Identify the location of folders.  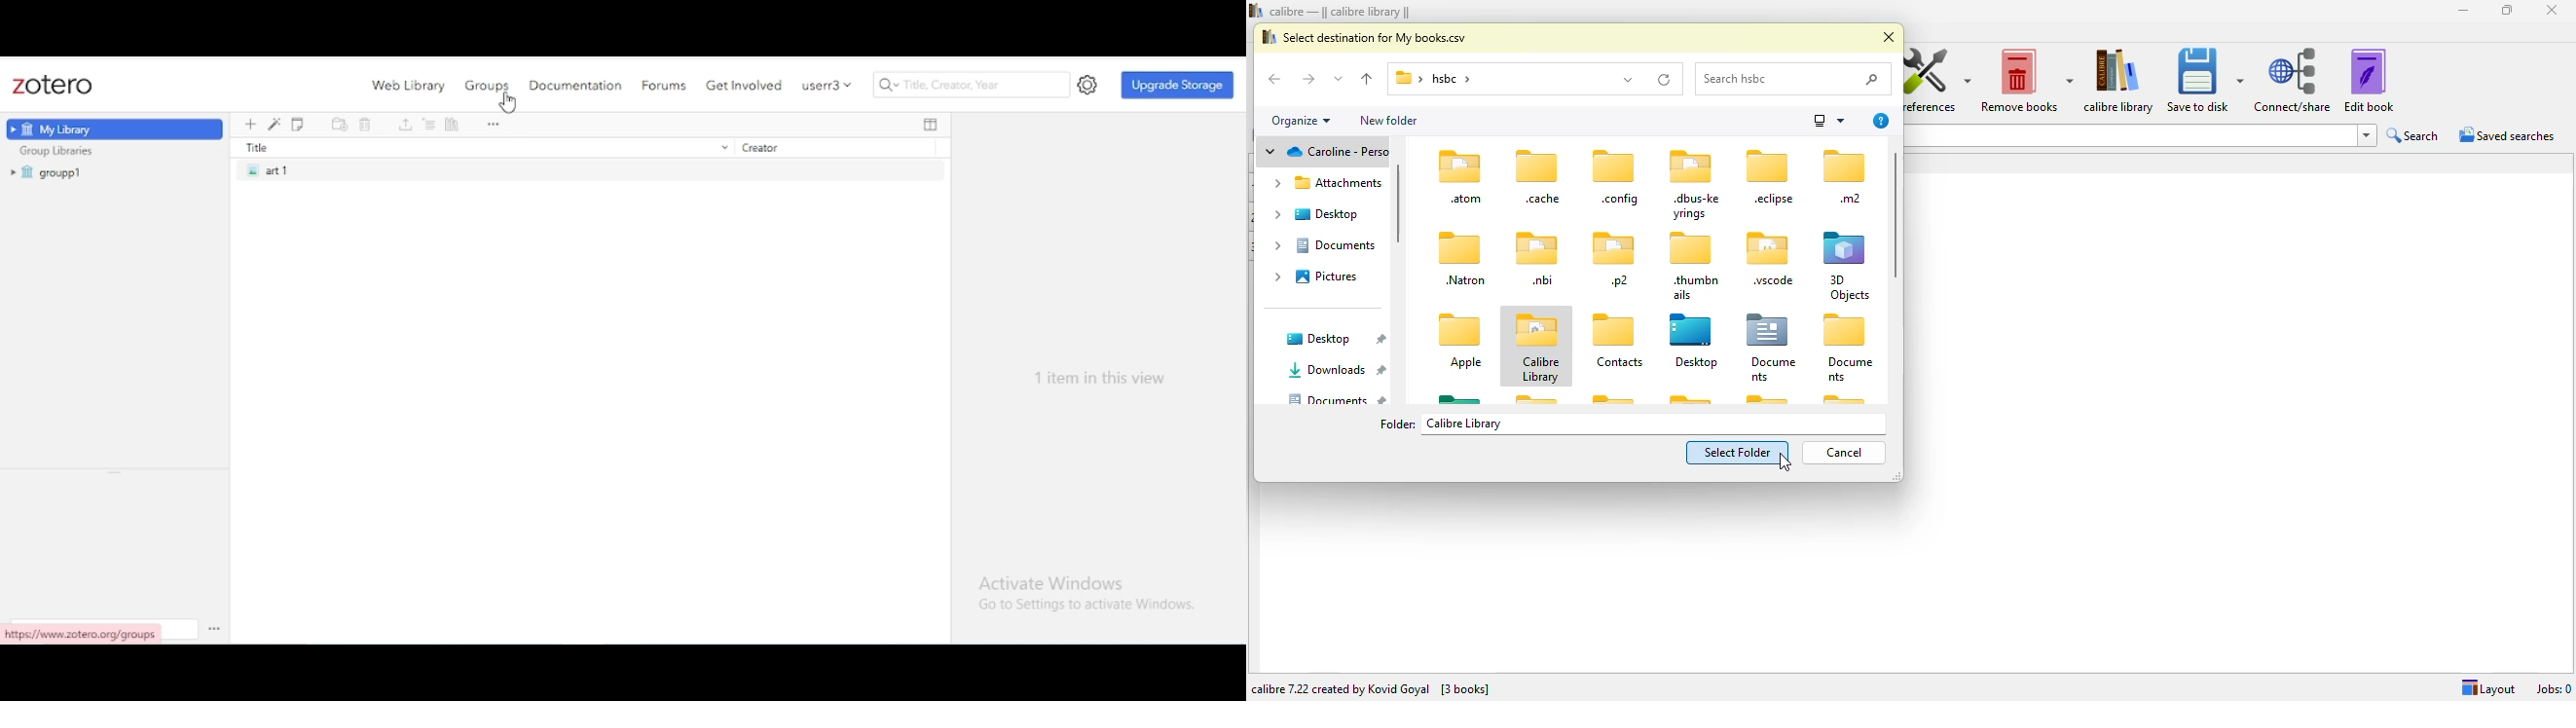
(1690, 225).